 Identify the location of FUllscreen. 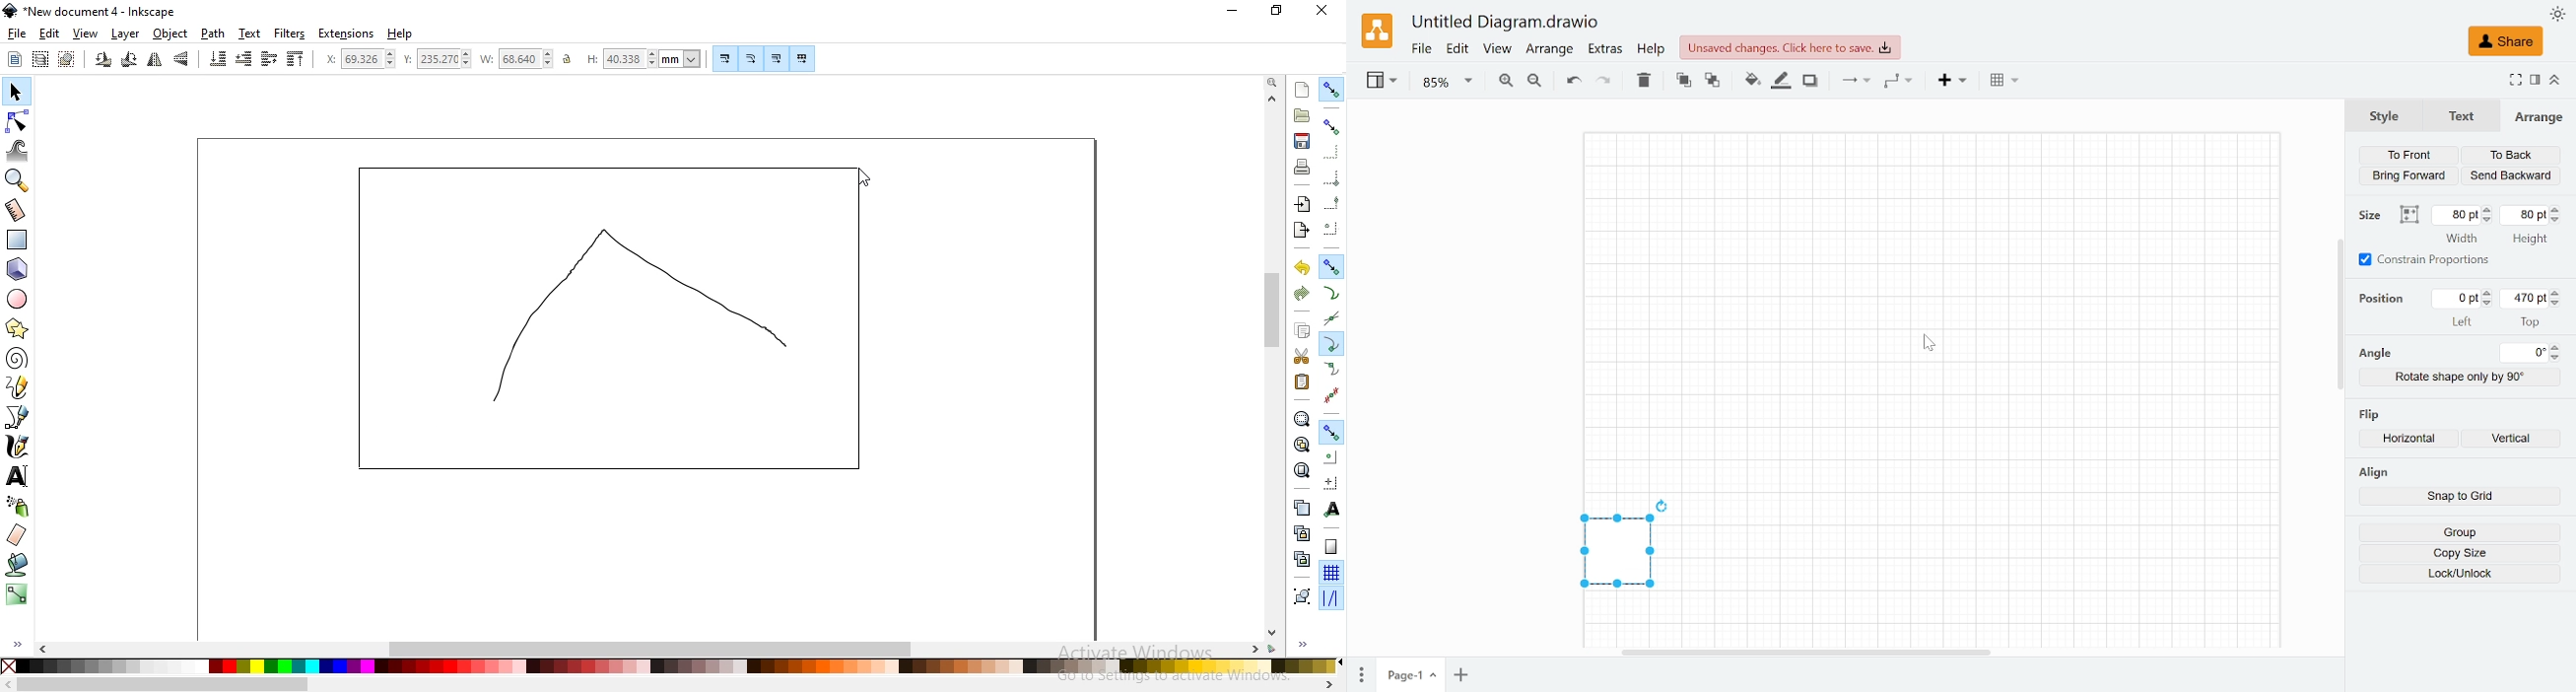
(2515, 82).